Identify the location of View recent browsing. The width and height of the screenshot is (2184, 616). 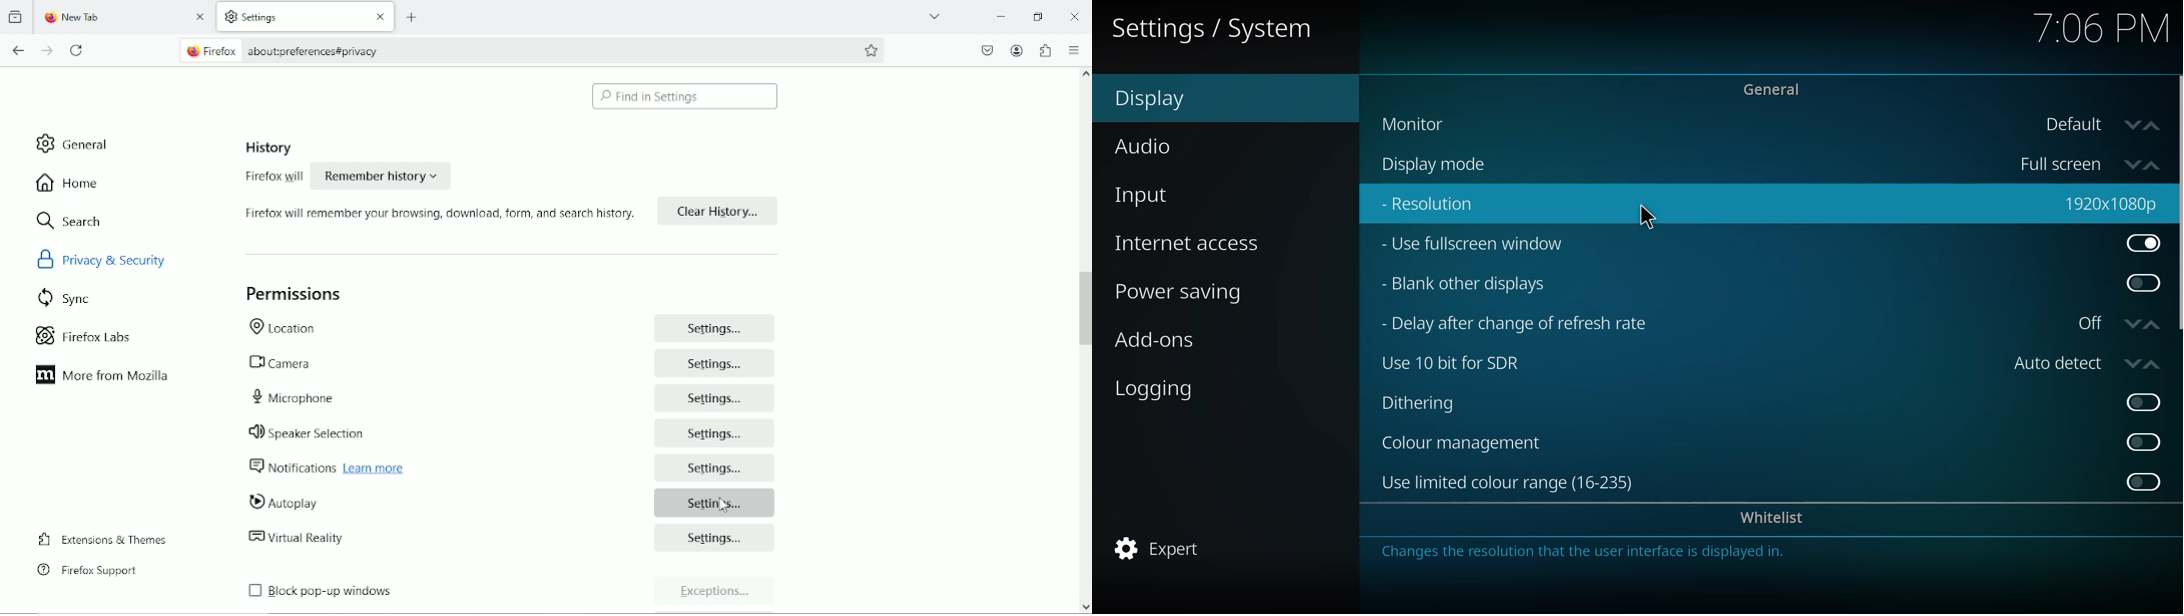
(17, 18).